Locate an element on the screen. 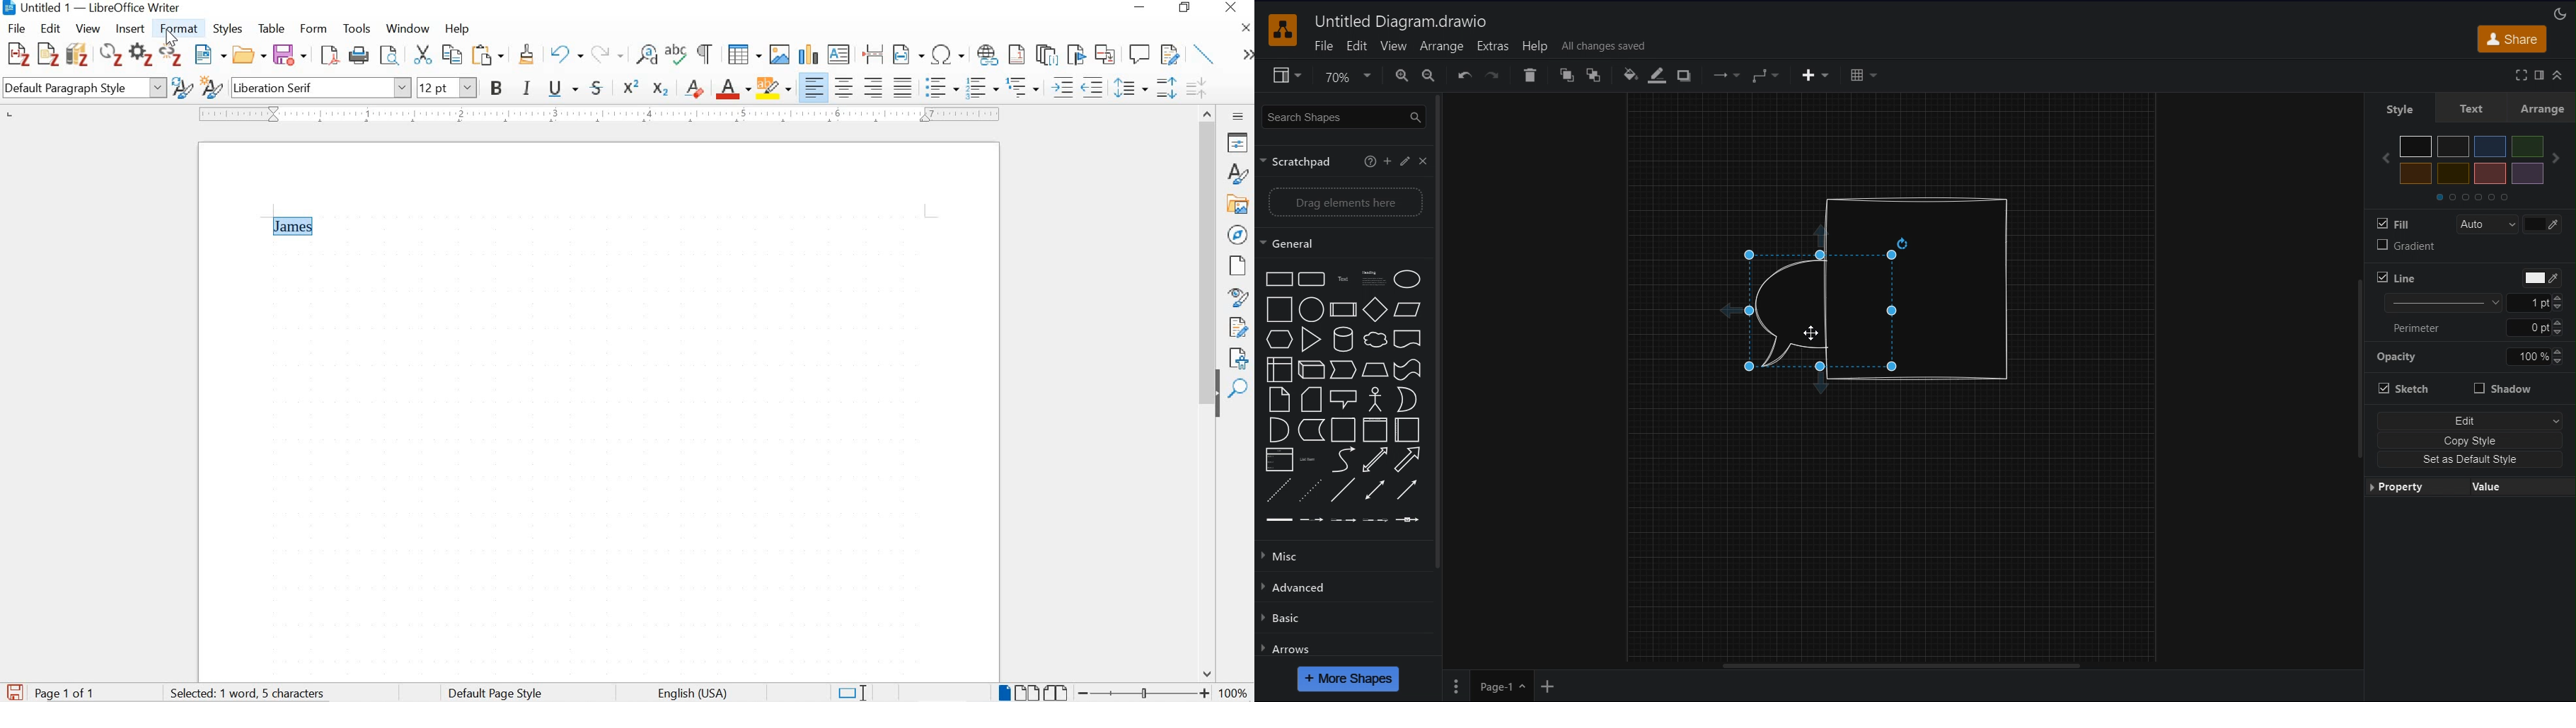 This screenshot has height=728, width=2576. outline format is located at coordinates (1024, 88).